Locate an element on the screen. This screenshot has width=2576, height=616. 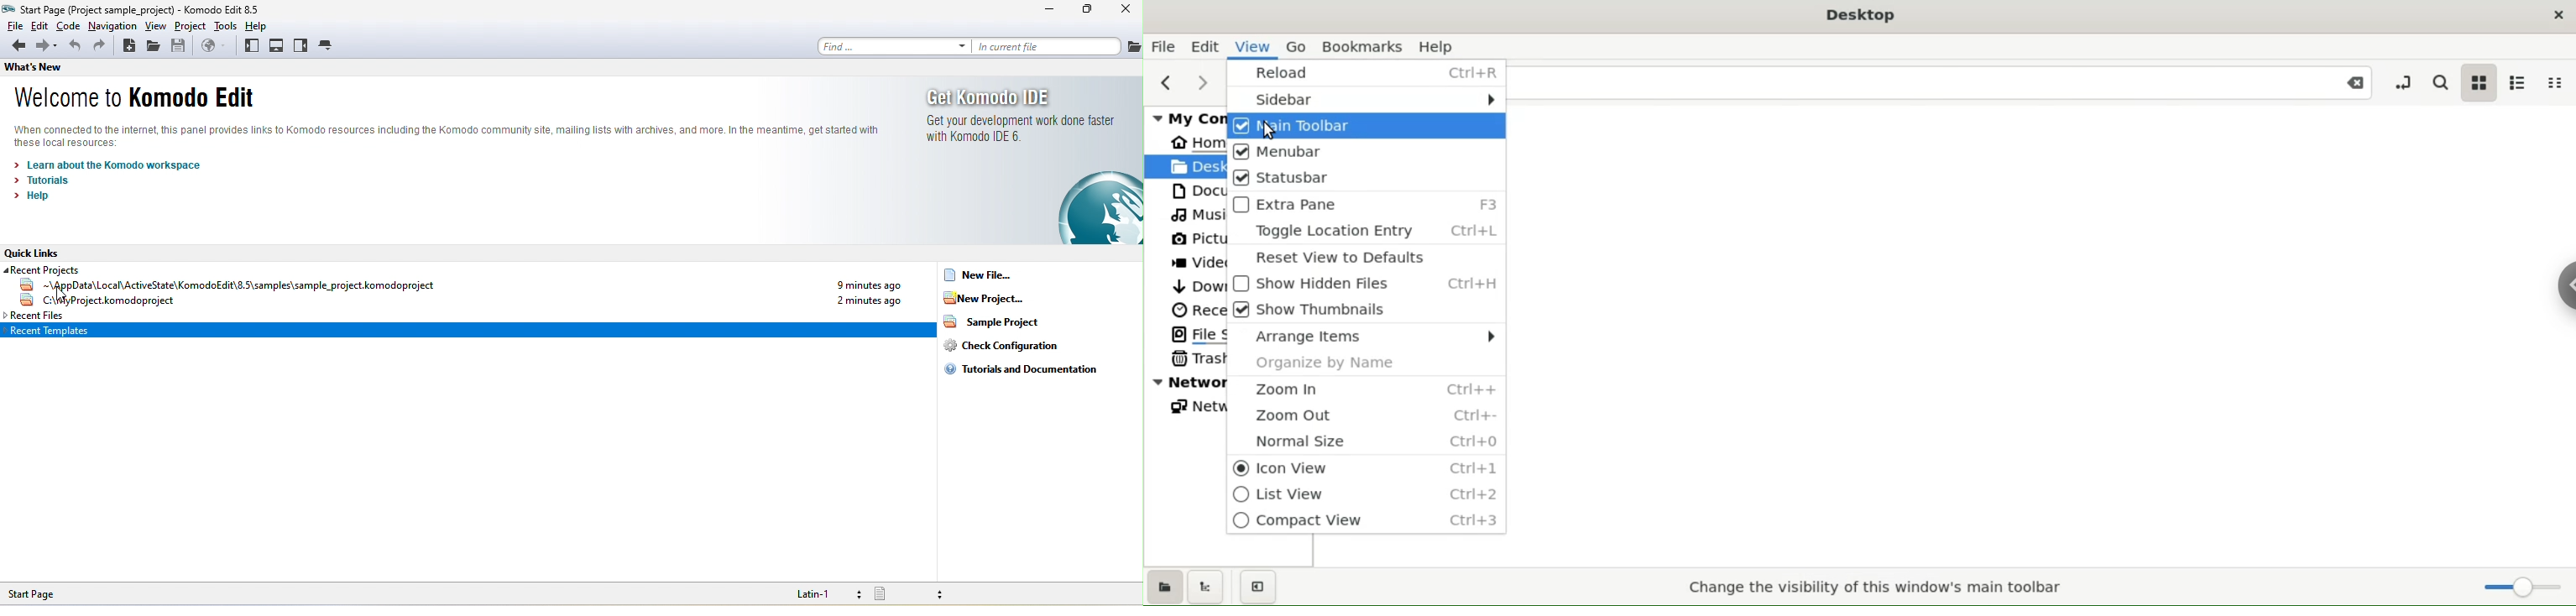
open is located at coordinates (154, 47).